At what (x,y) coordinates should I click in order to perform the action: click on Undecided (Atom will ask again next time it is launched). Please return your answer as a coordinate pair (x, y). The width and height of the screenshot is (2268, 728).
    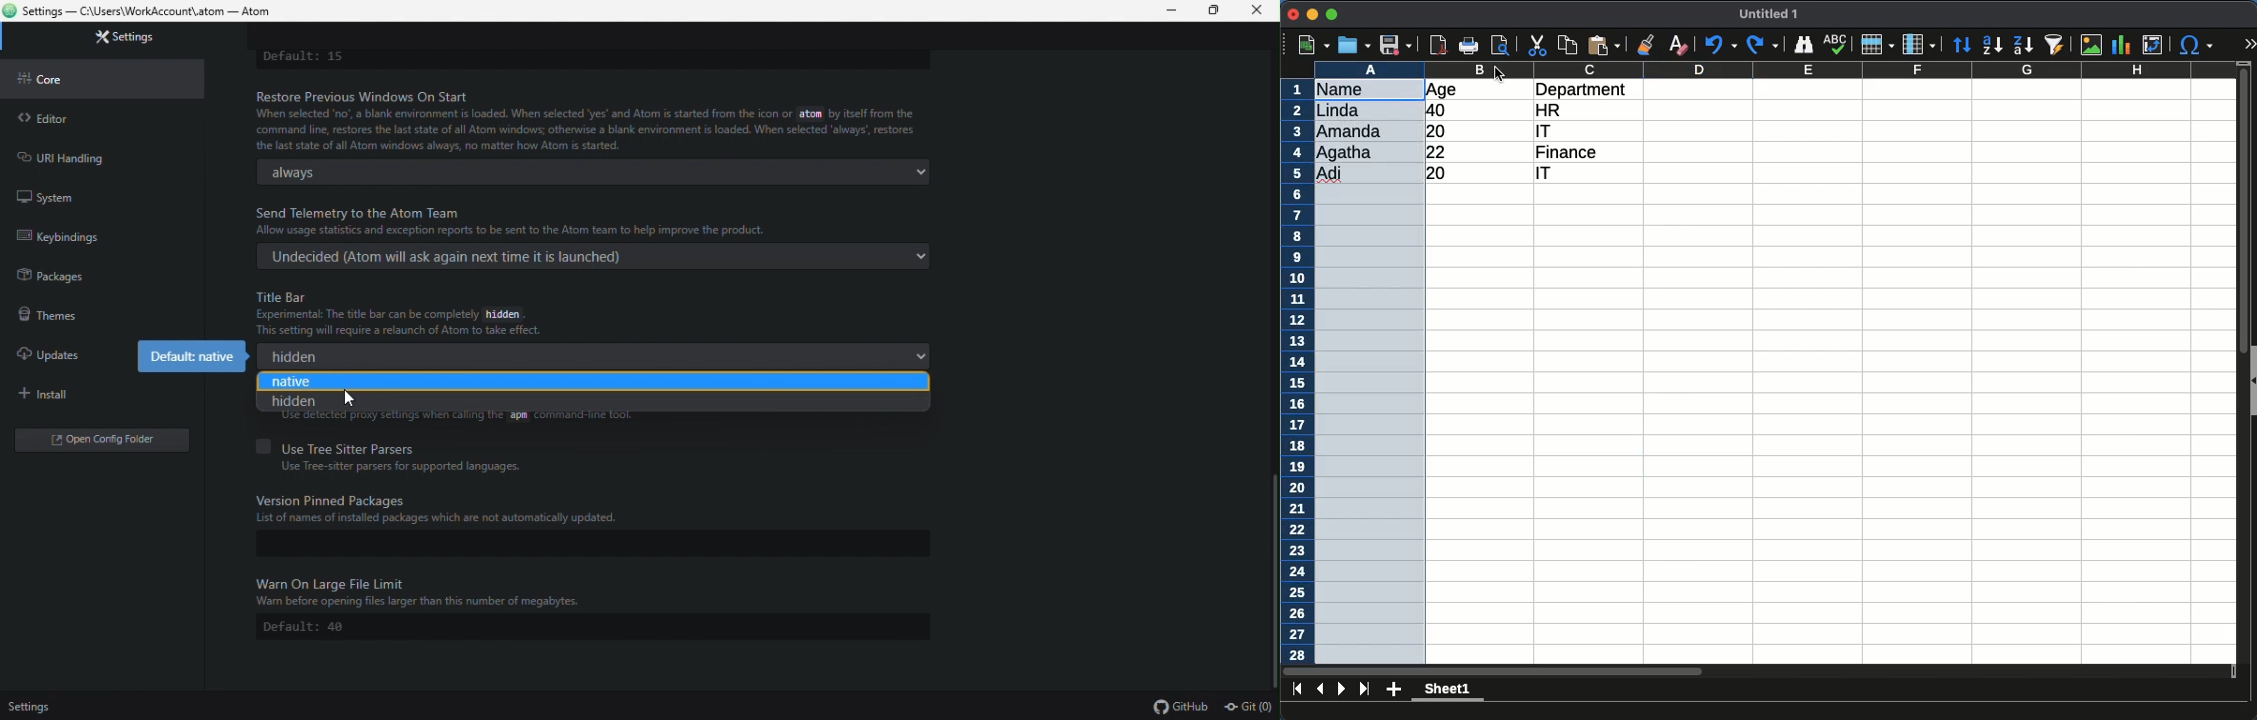
    Looking at the image, I should click on (595, 257).